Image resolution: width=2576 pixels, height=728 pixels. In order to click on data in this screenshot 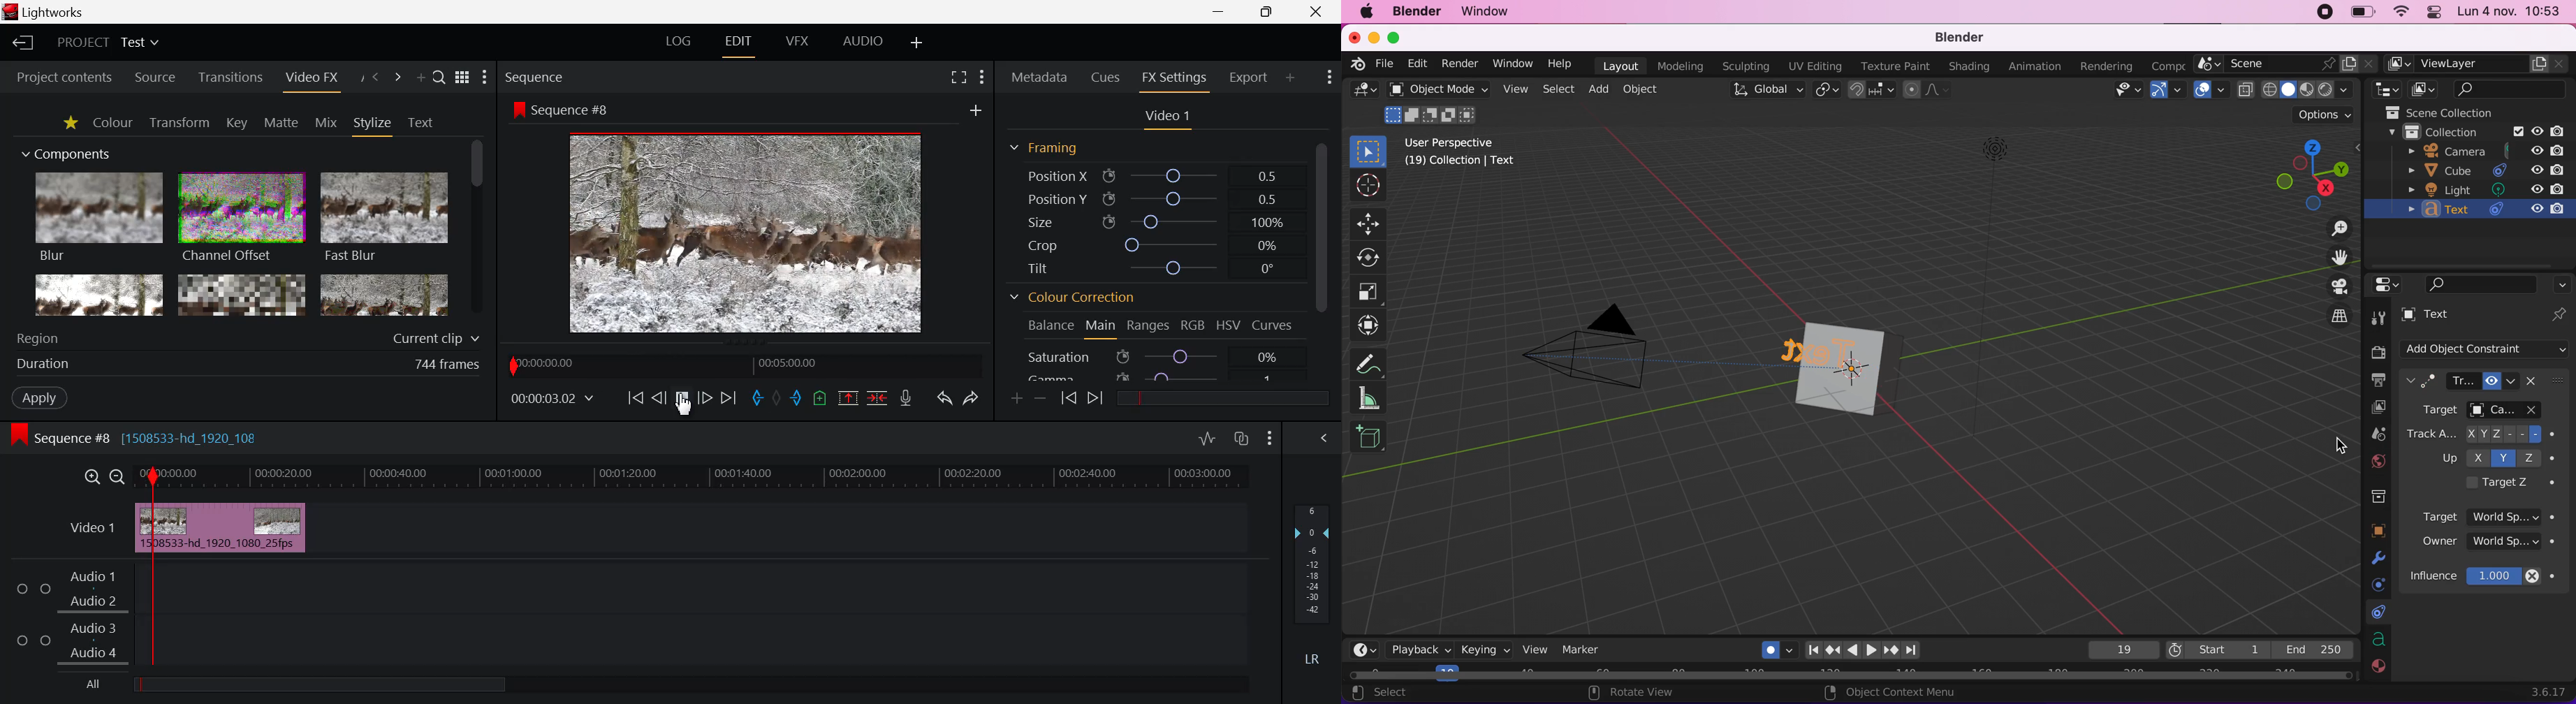, I will do `click(2378, 641)`.